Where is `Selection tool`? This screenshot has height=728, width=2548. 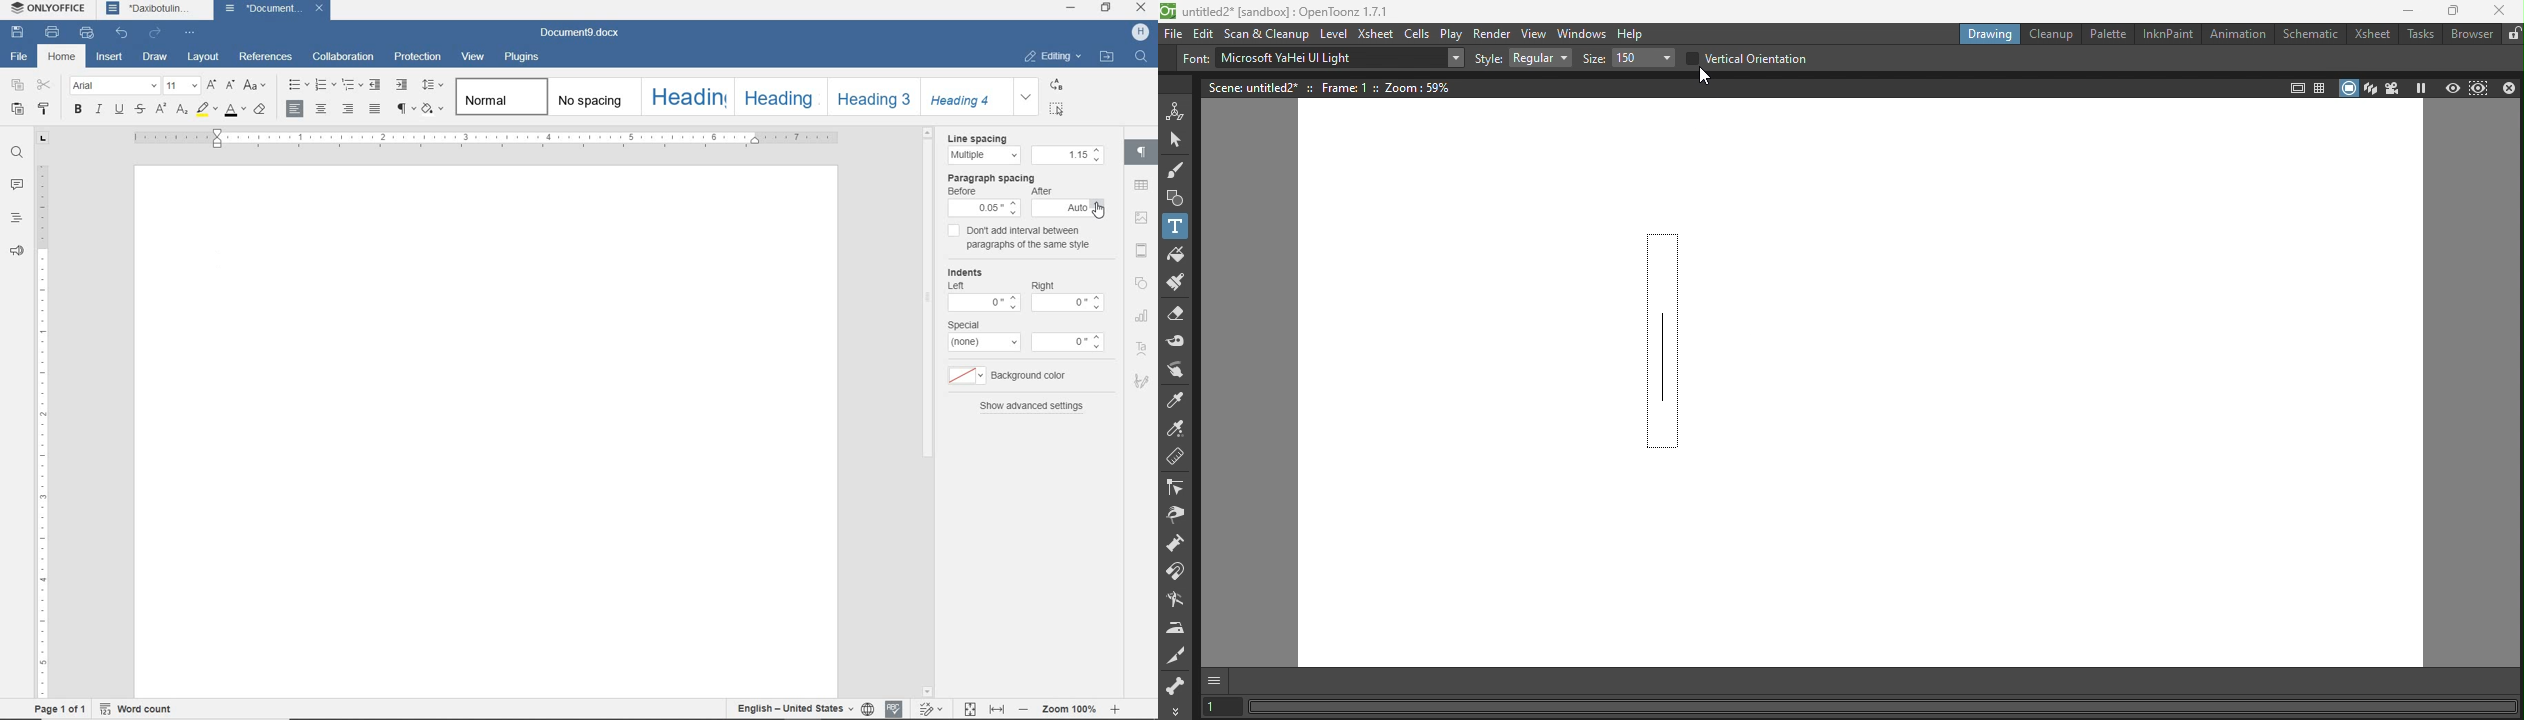 Selection tool is located at coordinates (1176, 141).